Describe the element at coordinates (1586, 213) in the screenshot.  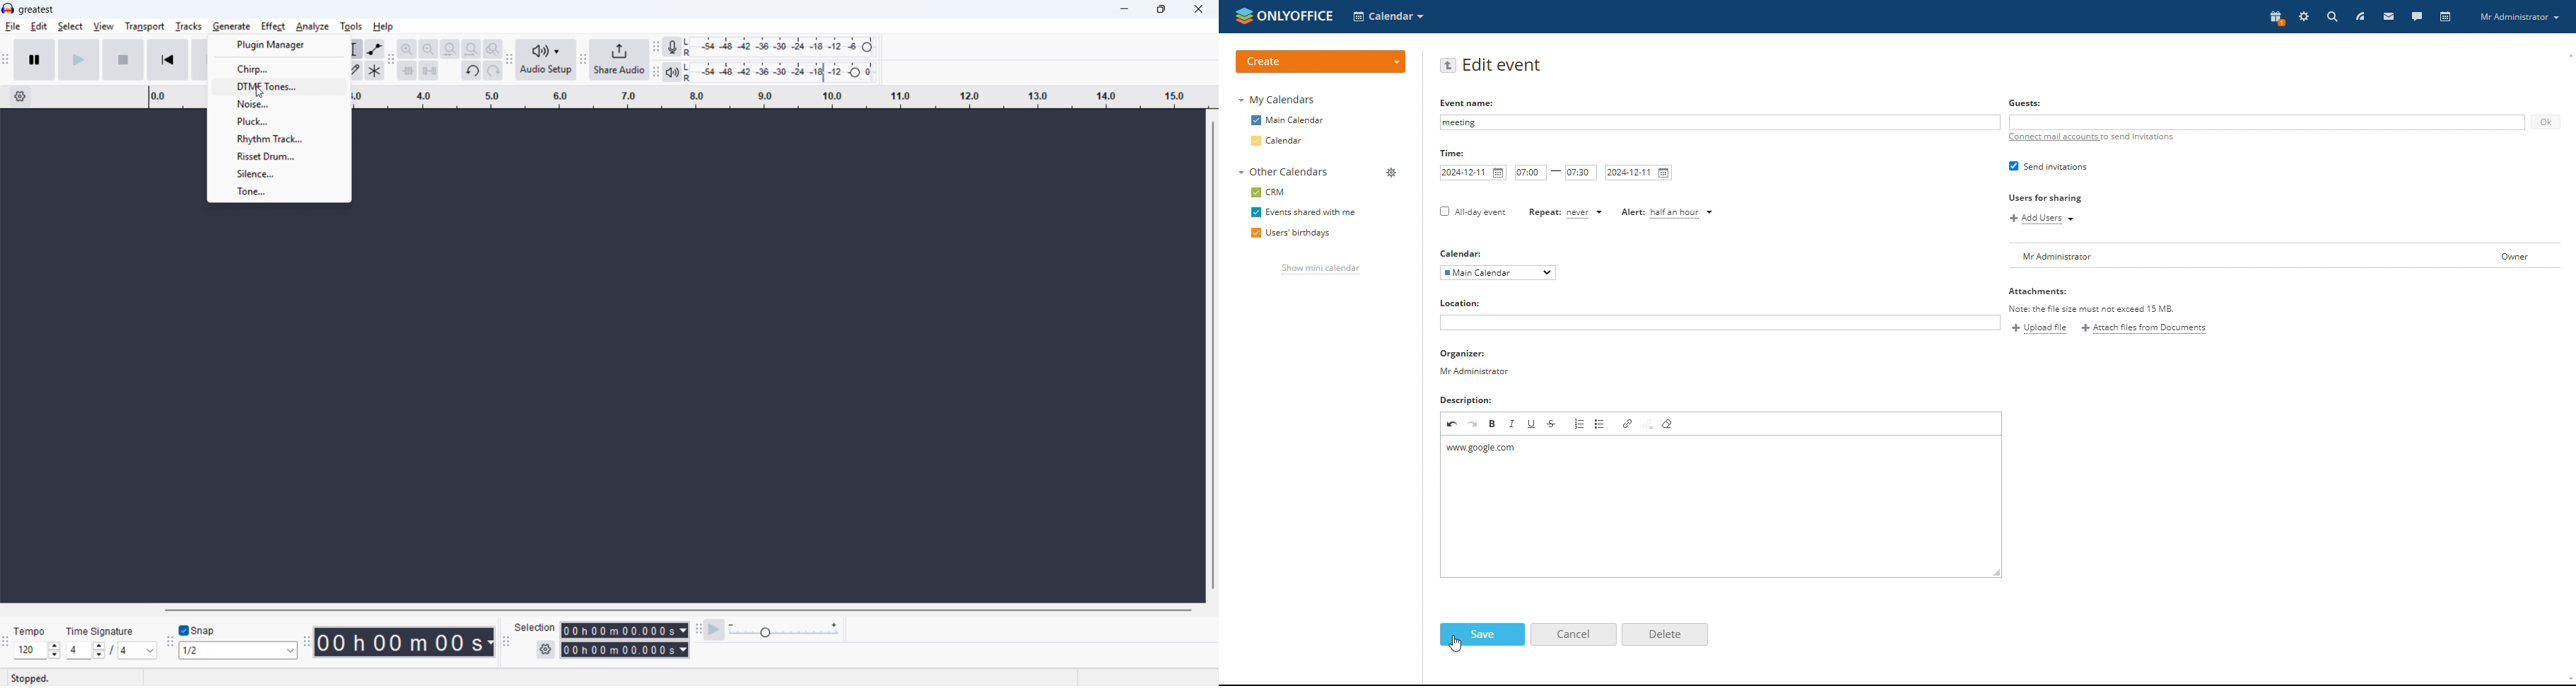
I see `set repetition` at that location.